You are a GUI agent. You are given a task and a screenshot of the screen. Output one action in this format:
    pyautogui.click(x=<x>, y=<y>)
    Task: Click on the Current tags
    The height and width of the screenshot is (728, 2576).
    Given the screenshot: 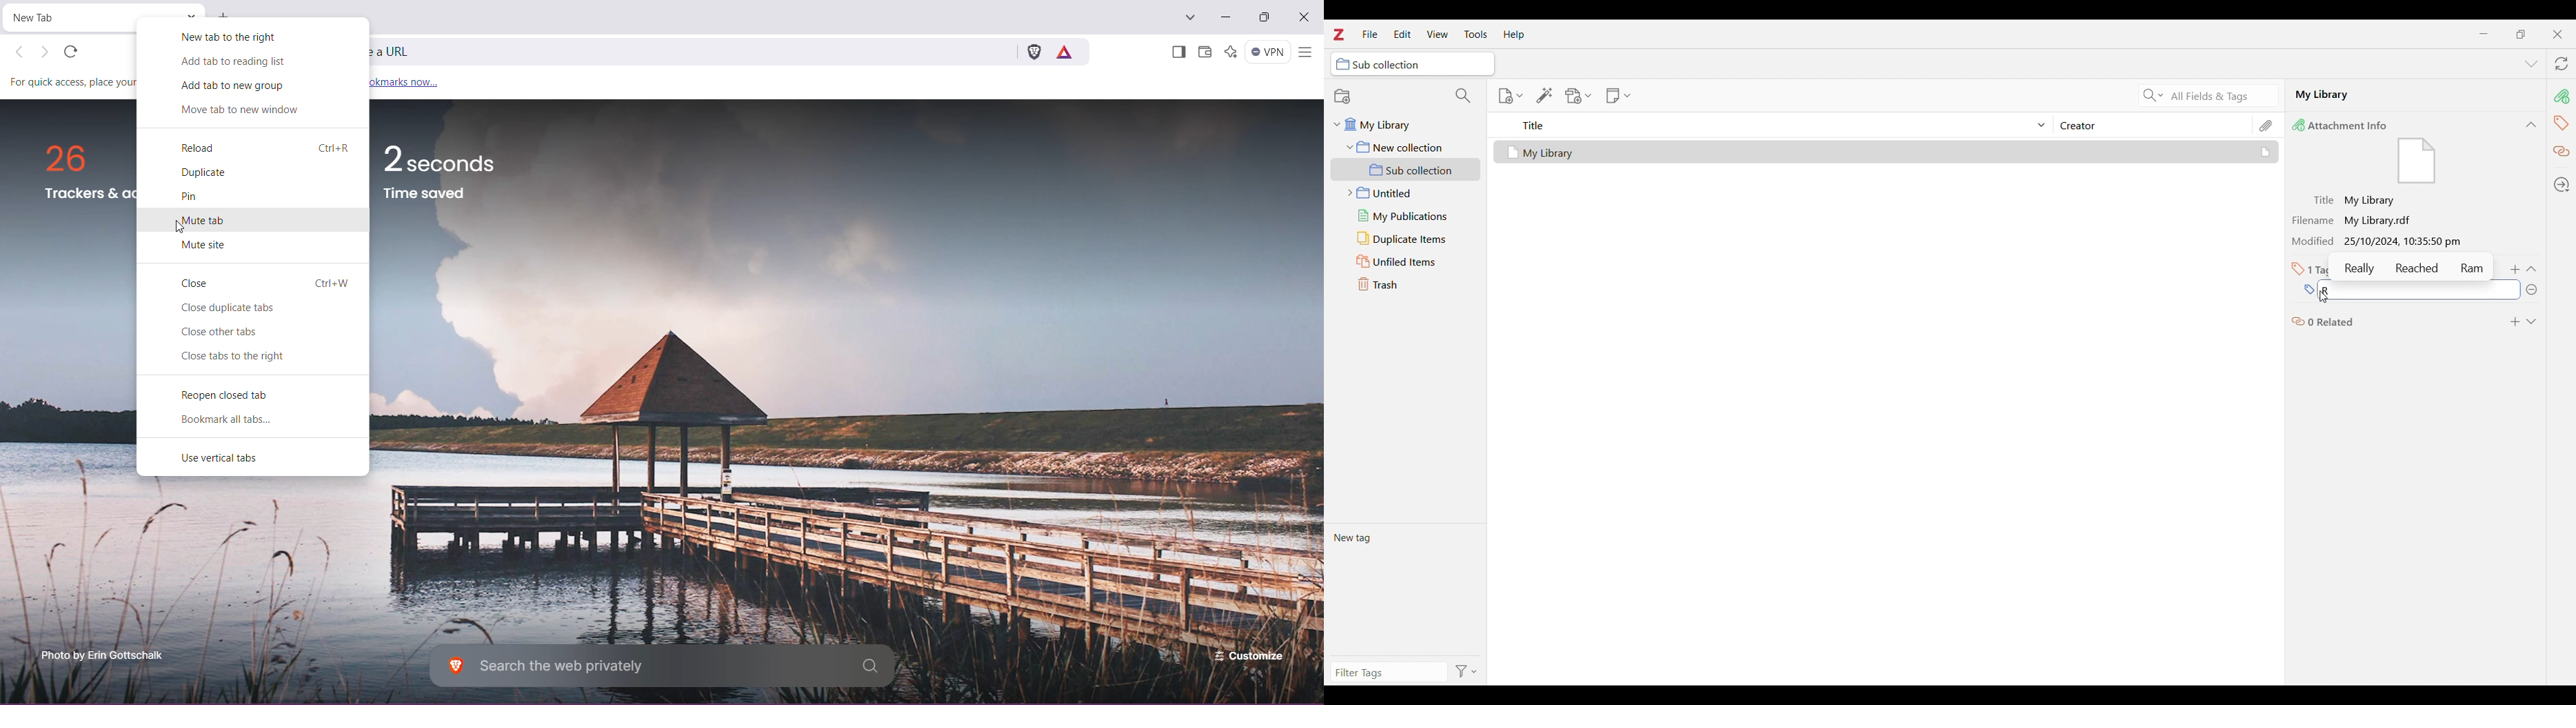 What is the action you would take?
    pyautogui.click(x=1405, y=589)
    